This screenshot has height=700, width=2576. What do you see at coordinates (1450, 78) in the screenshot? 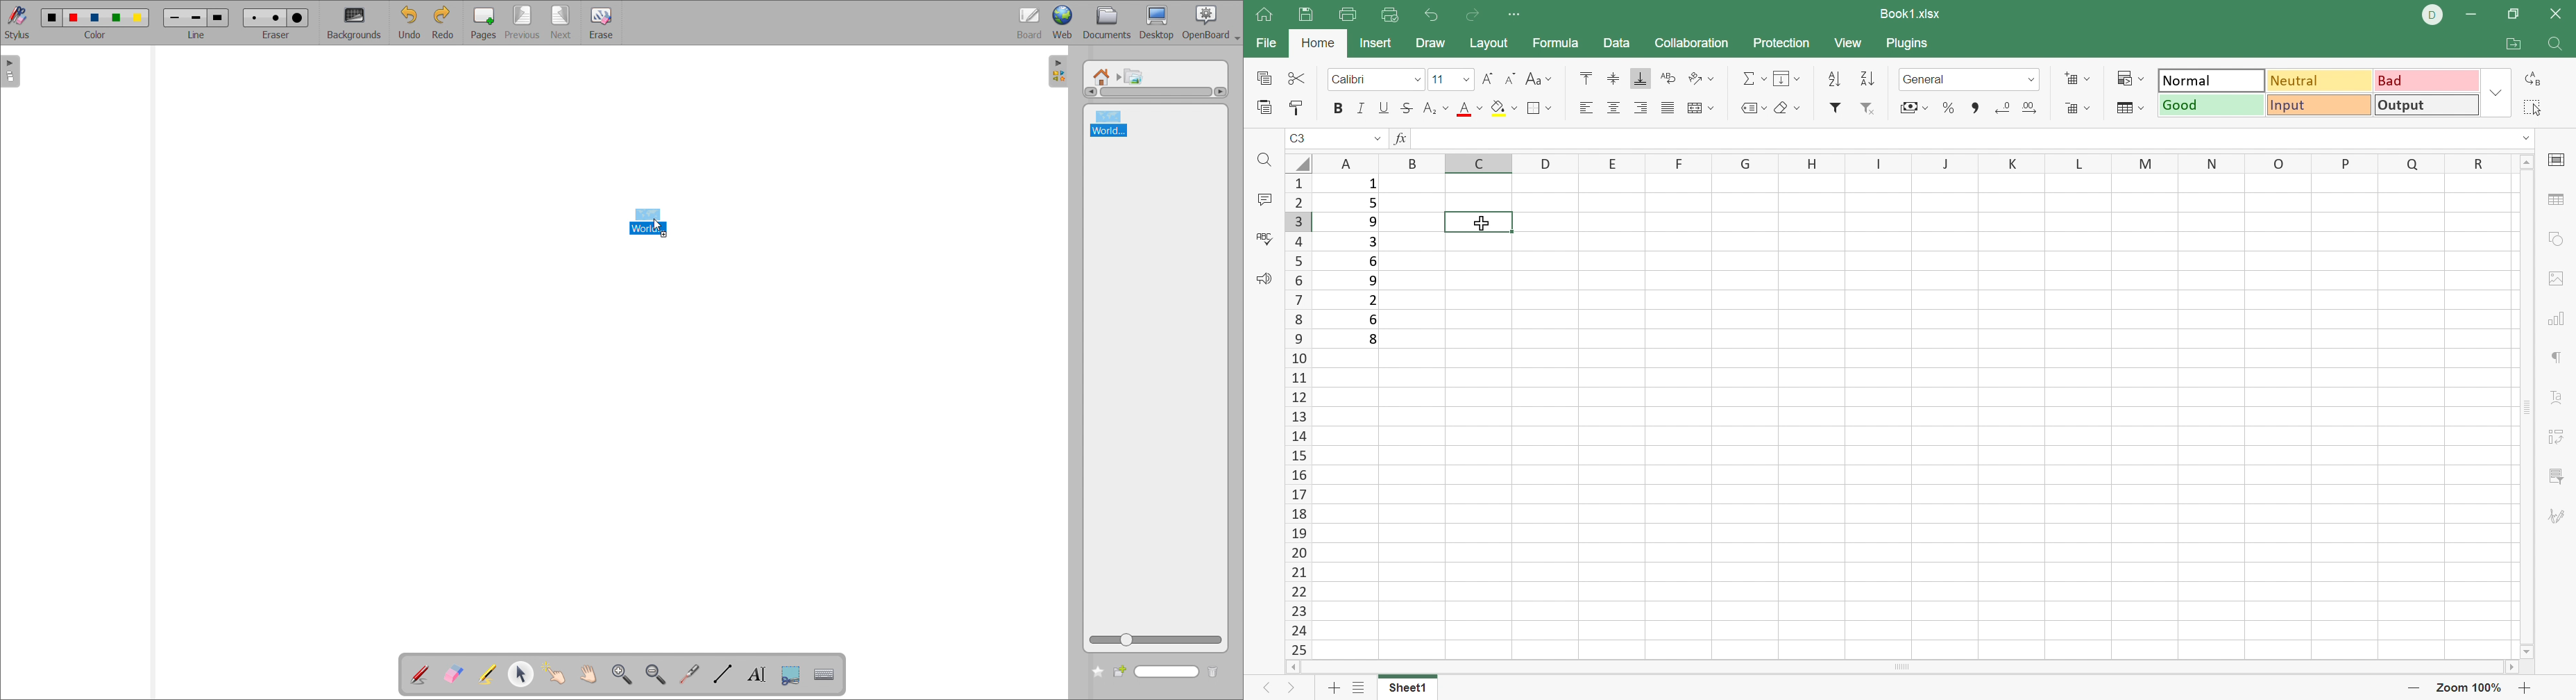
I see `Font size` at bounding box center [1450, 78].